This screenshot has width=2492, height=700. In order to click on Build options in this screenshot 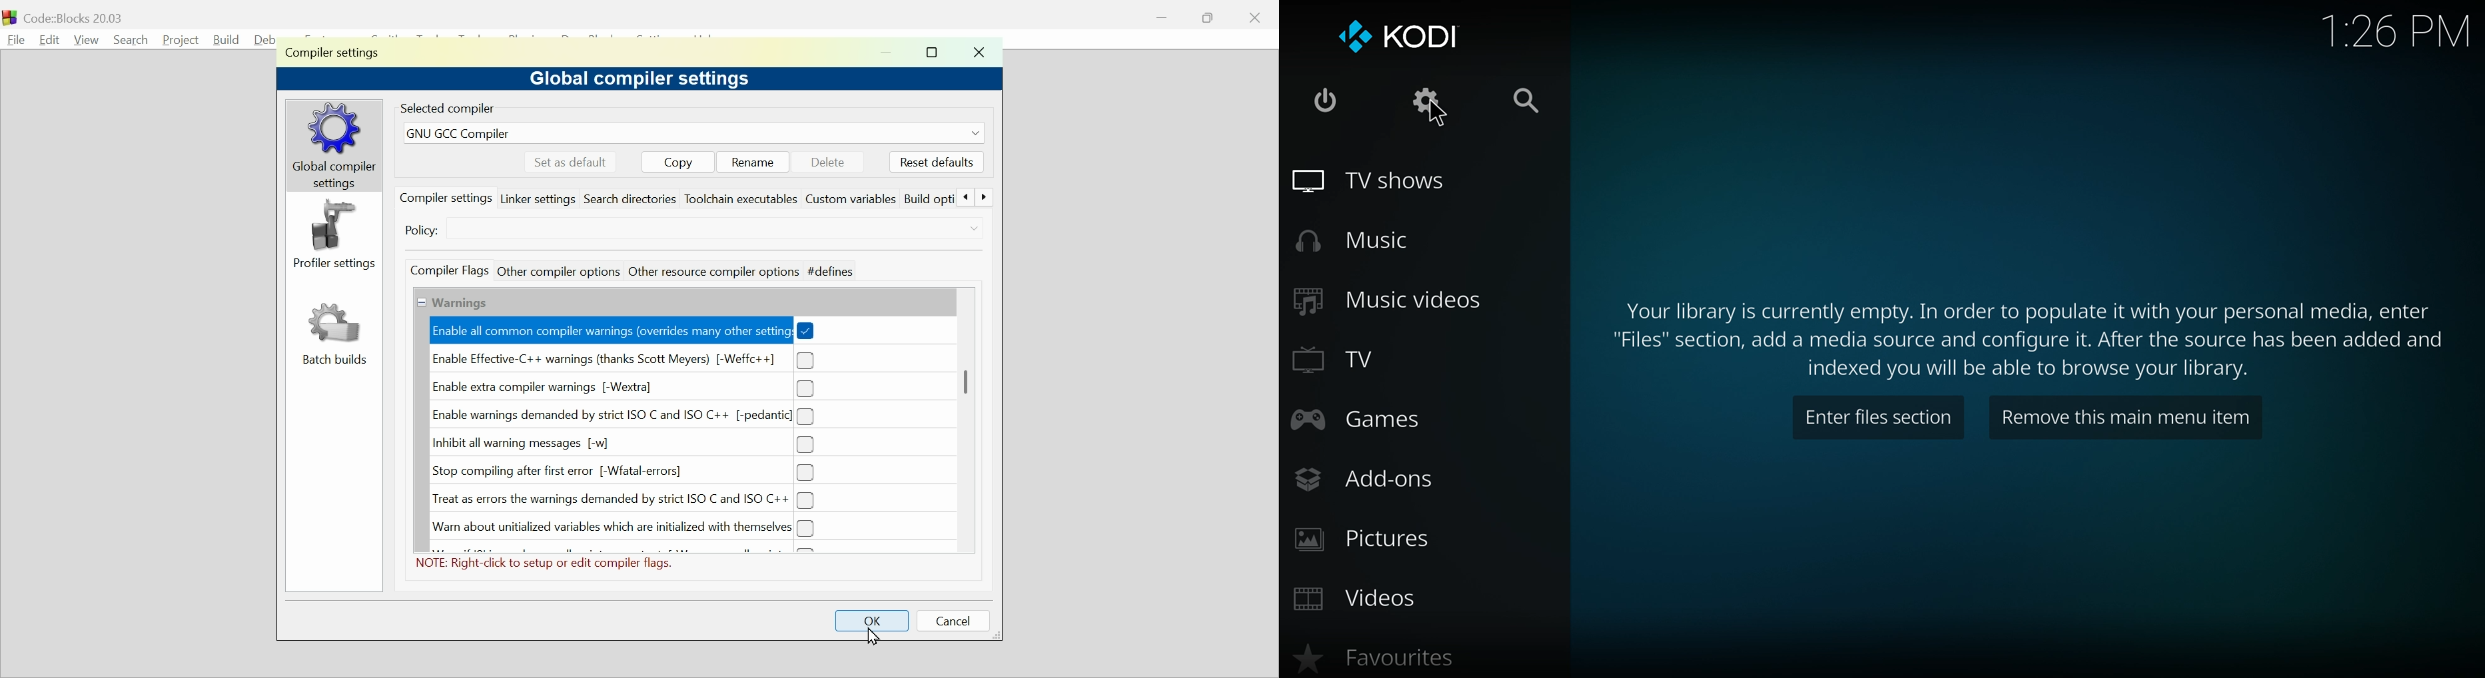, I will do `click(929, 200)`.